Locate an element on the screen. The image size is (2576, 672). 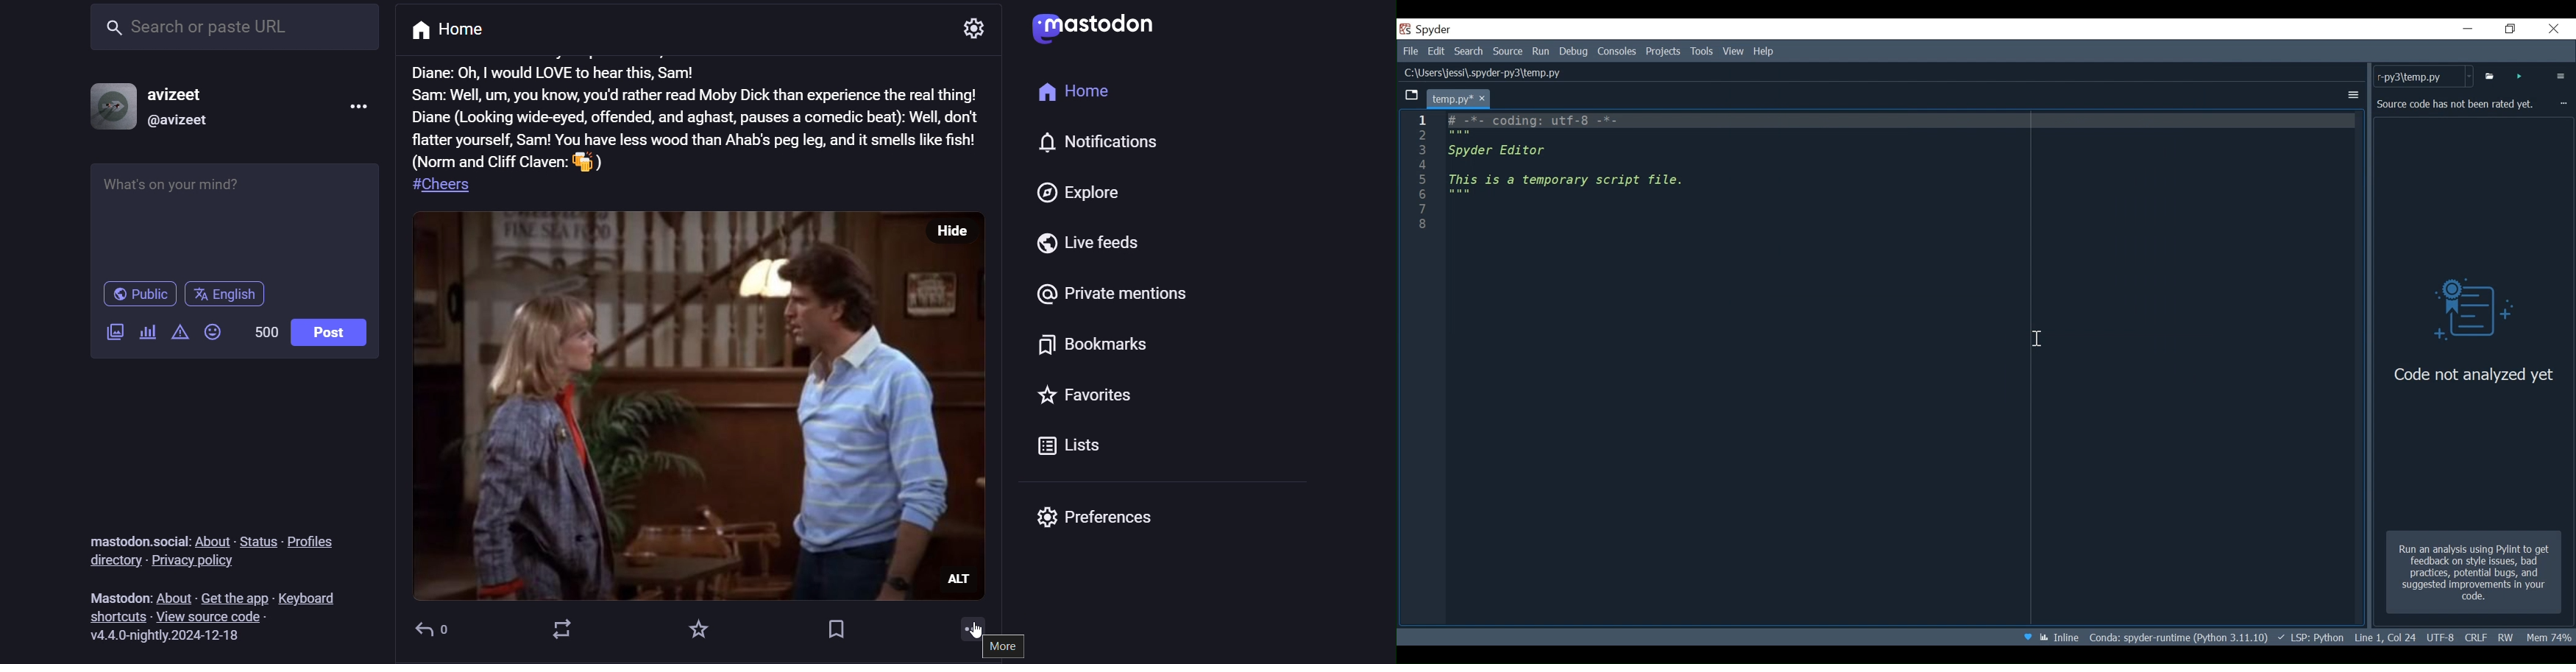
Run Code Analysis is located at coordinates (2520, 77).